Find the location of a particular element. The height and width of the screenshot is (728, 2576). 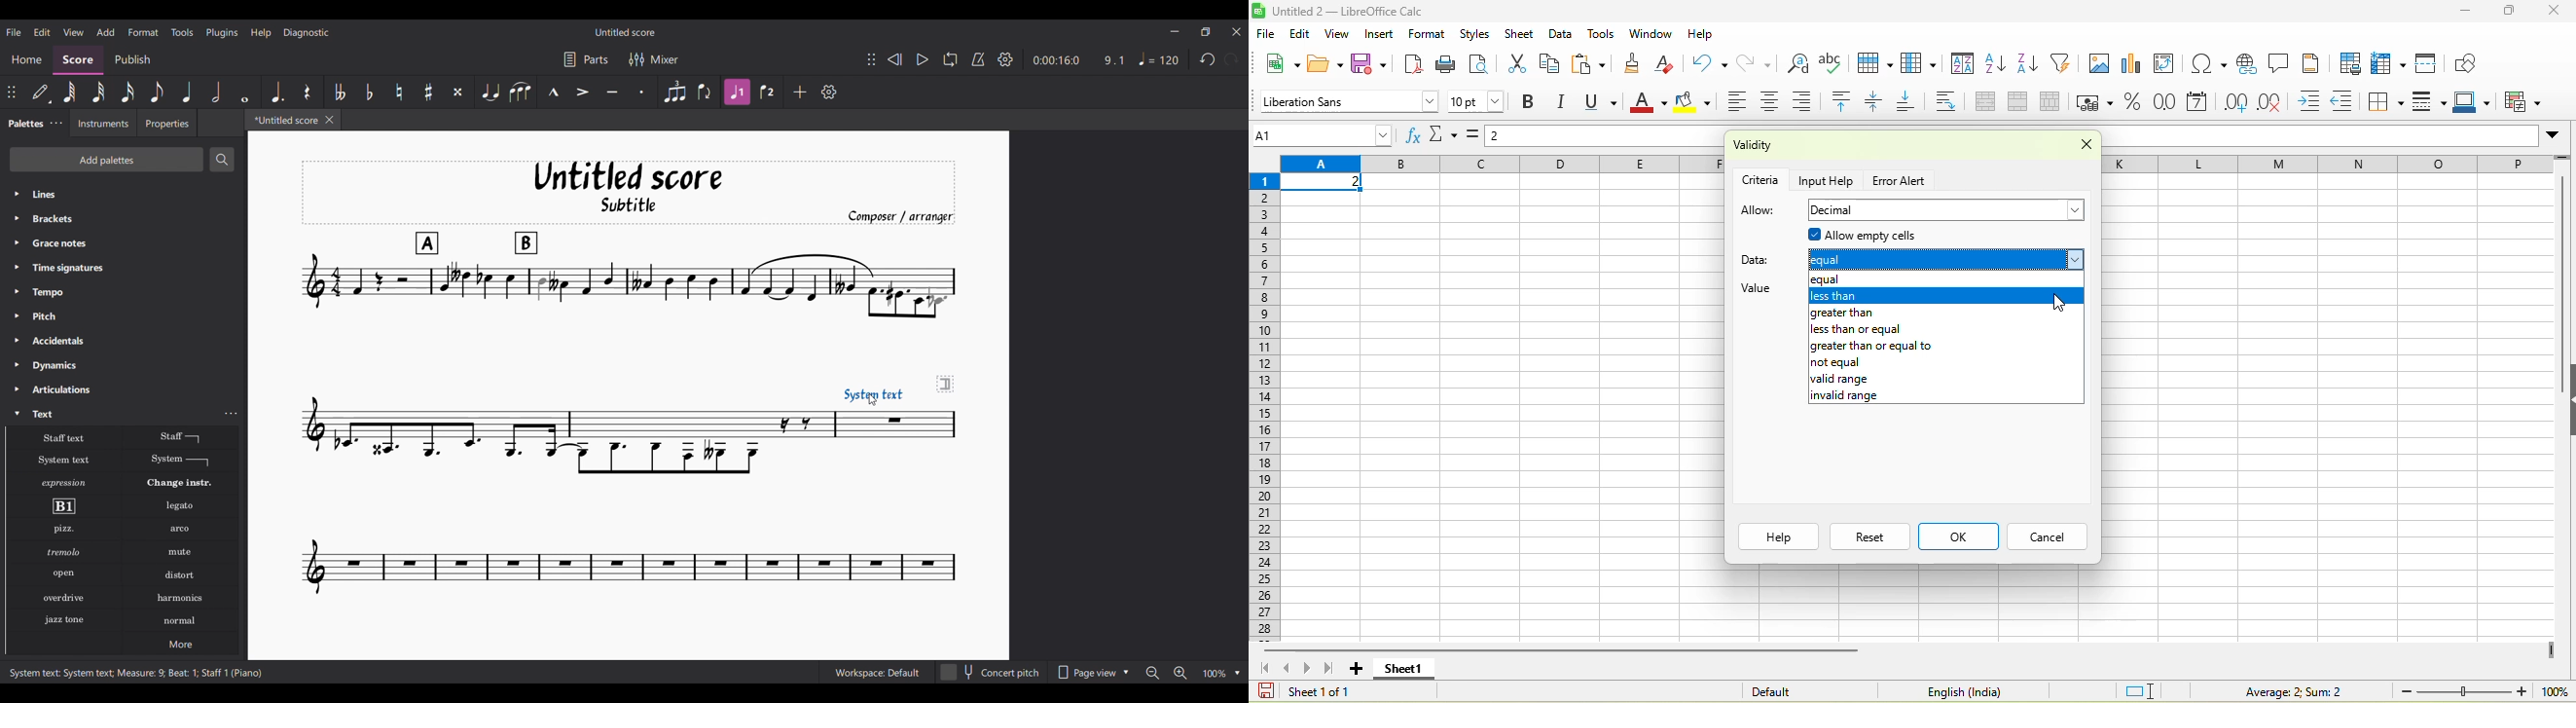

System text added to score is located at coordinates (896, 409).